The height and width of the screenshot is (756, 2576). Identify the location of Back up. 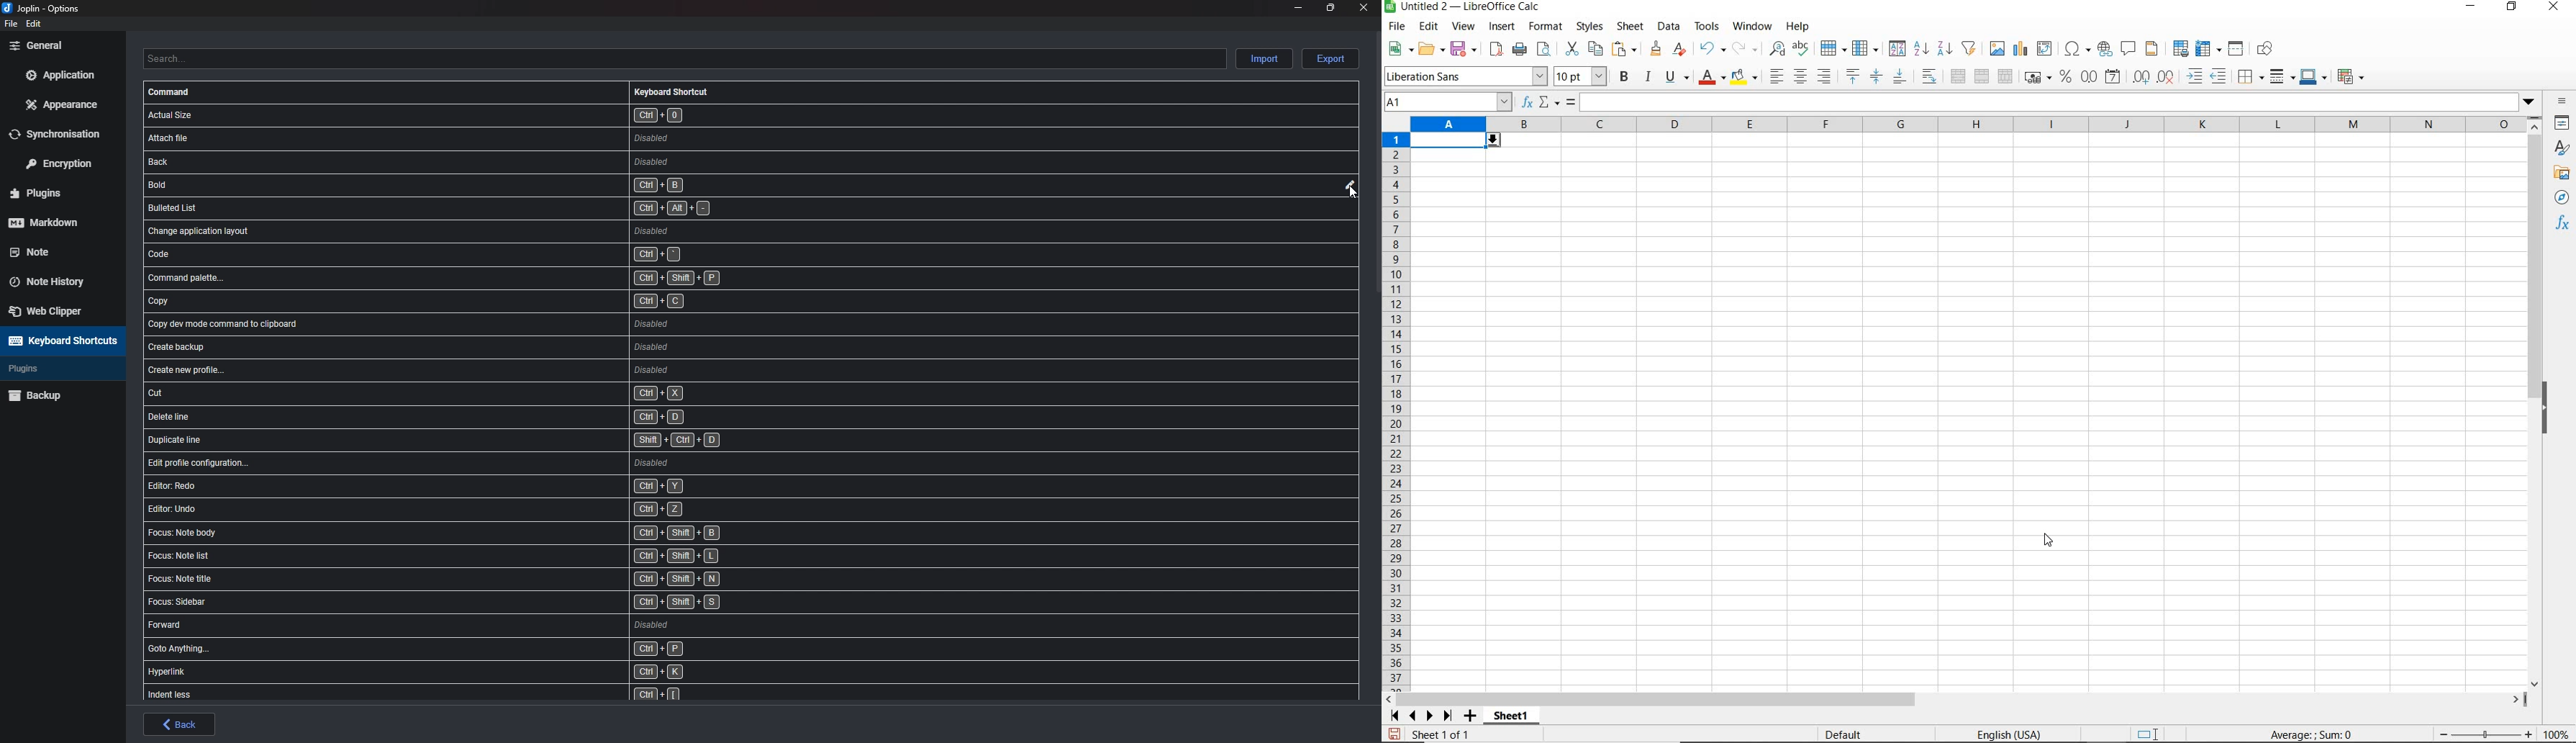
(59, 395).